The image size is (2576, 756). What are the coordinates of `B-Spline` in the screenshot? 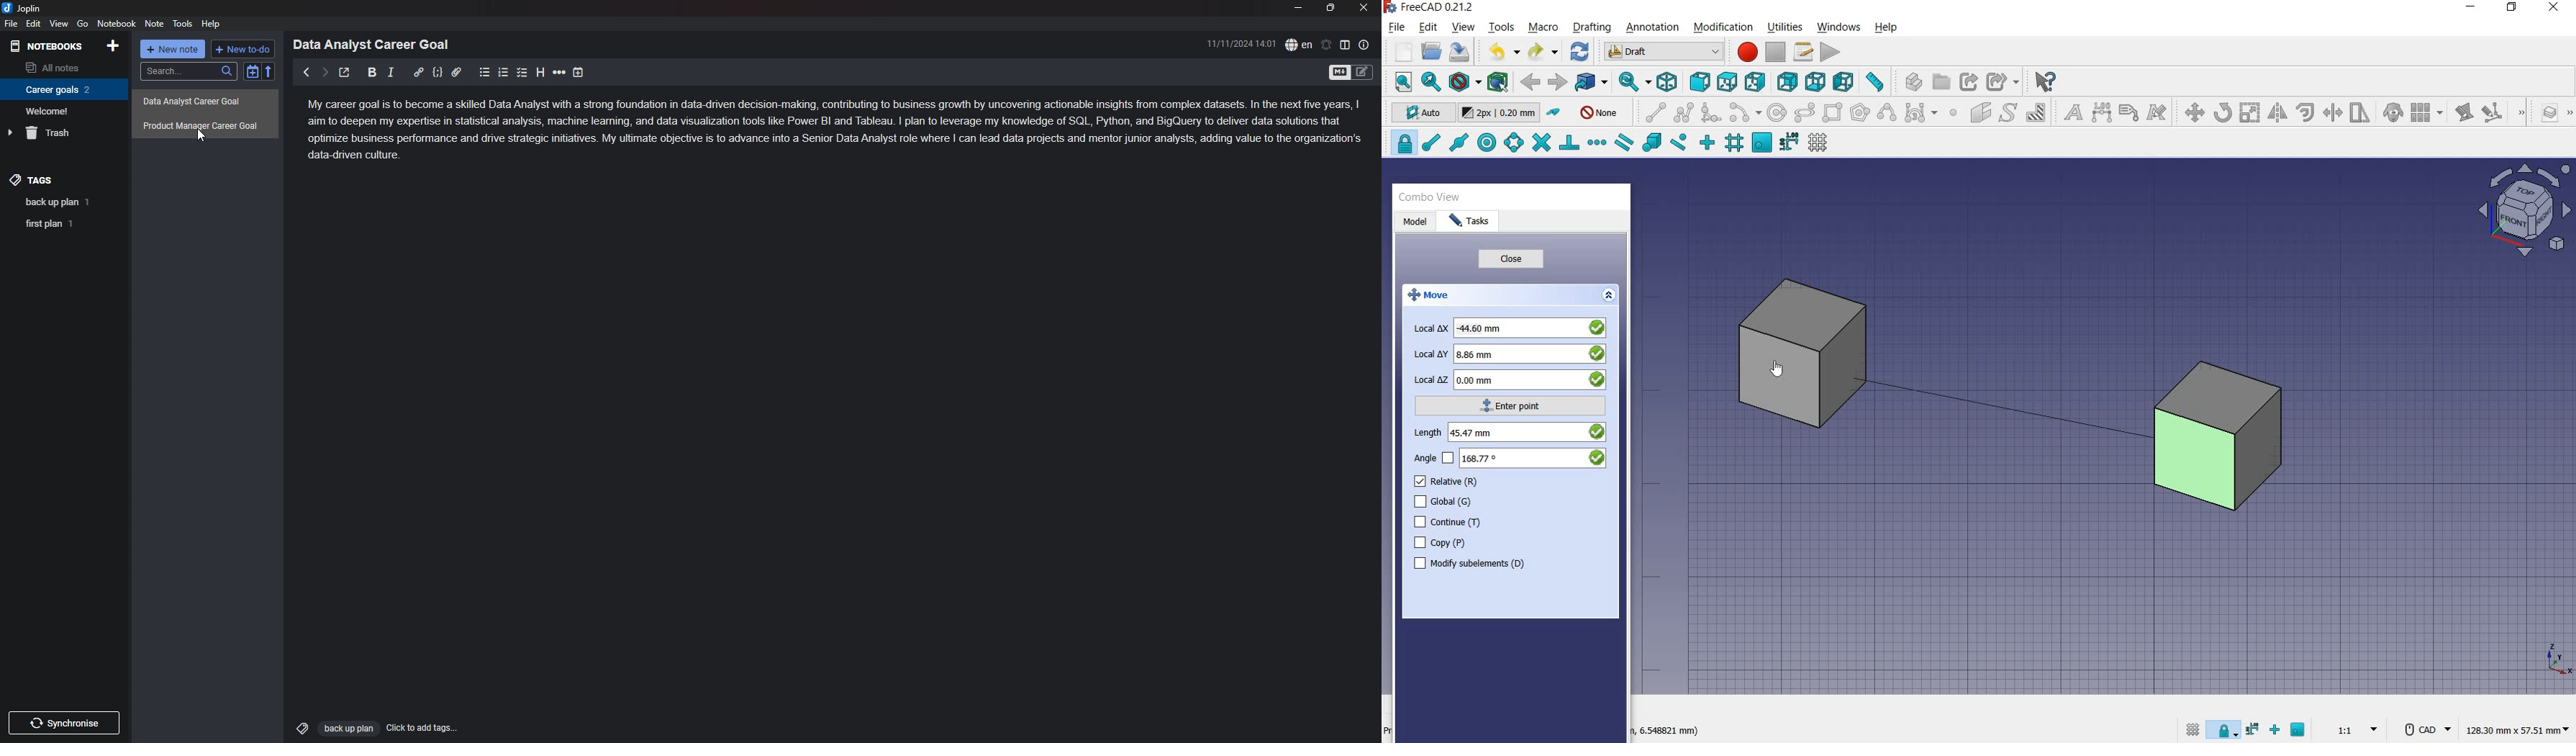 It's located at (1886, 114).